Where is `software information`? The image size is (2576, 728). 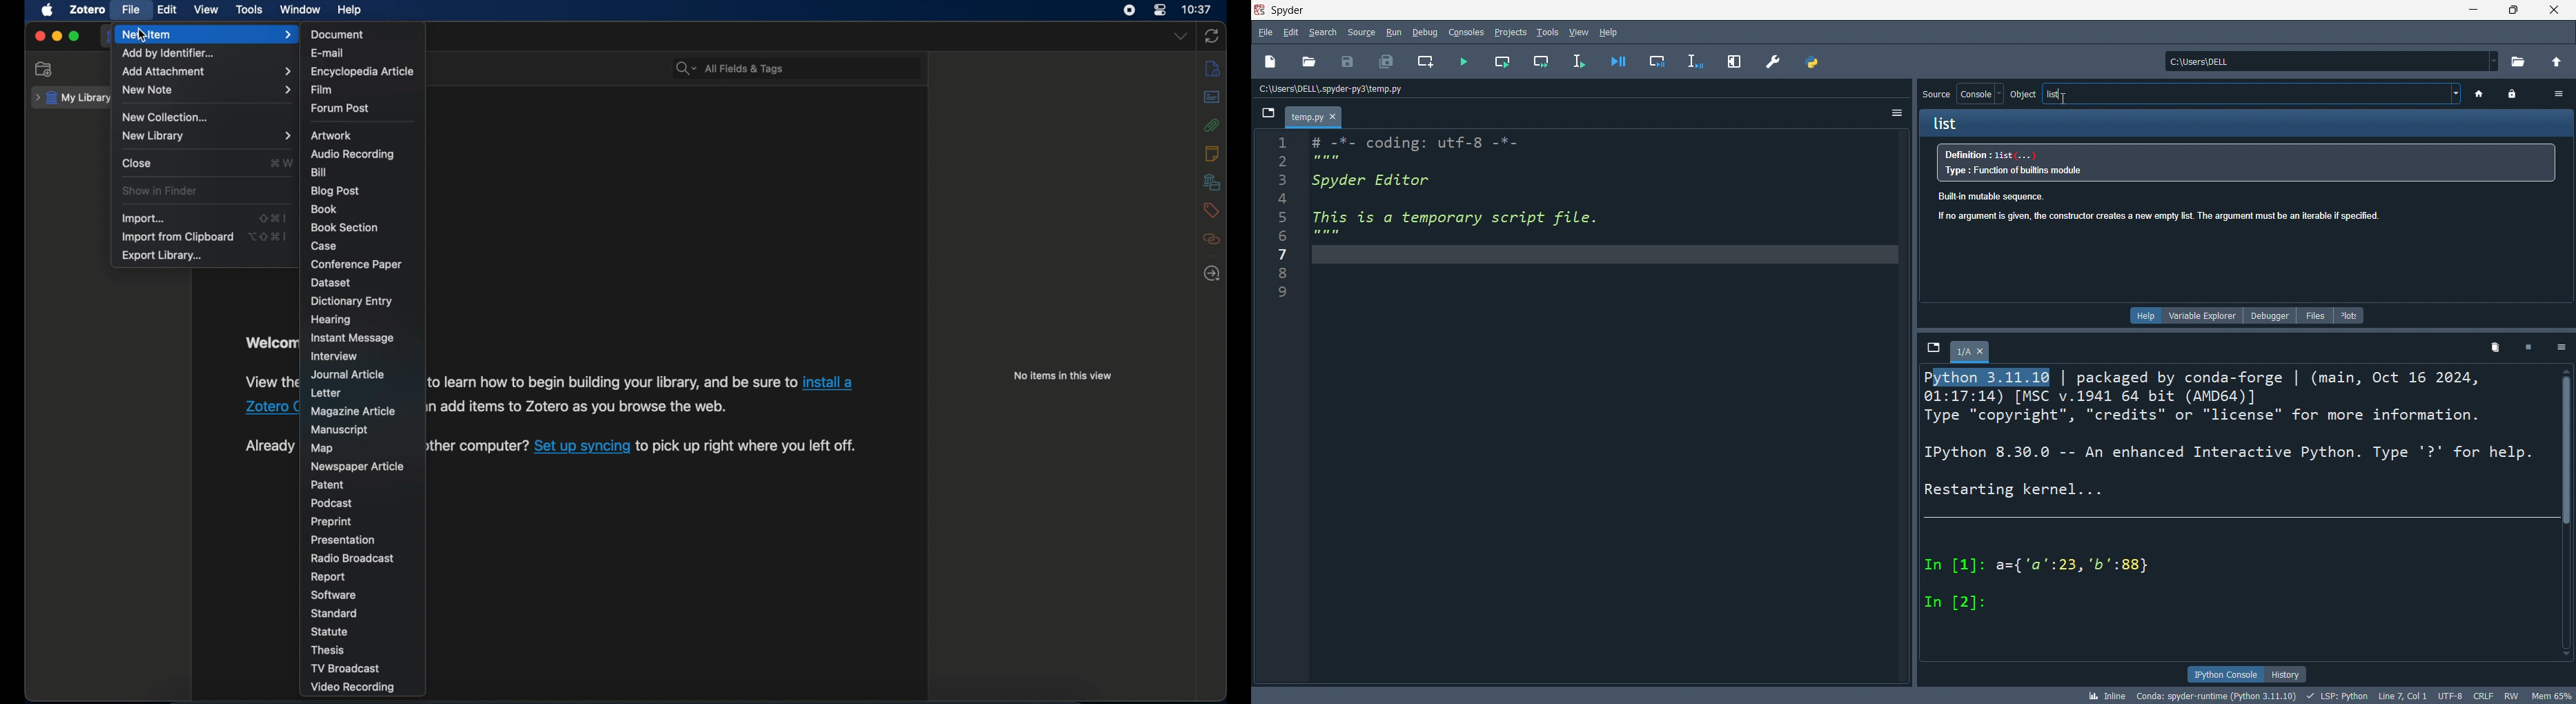 software information is located at coordinates (582, 407).